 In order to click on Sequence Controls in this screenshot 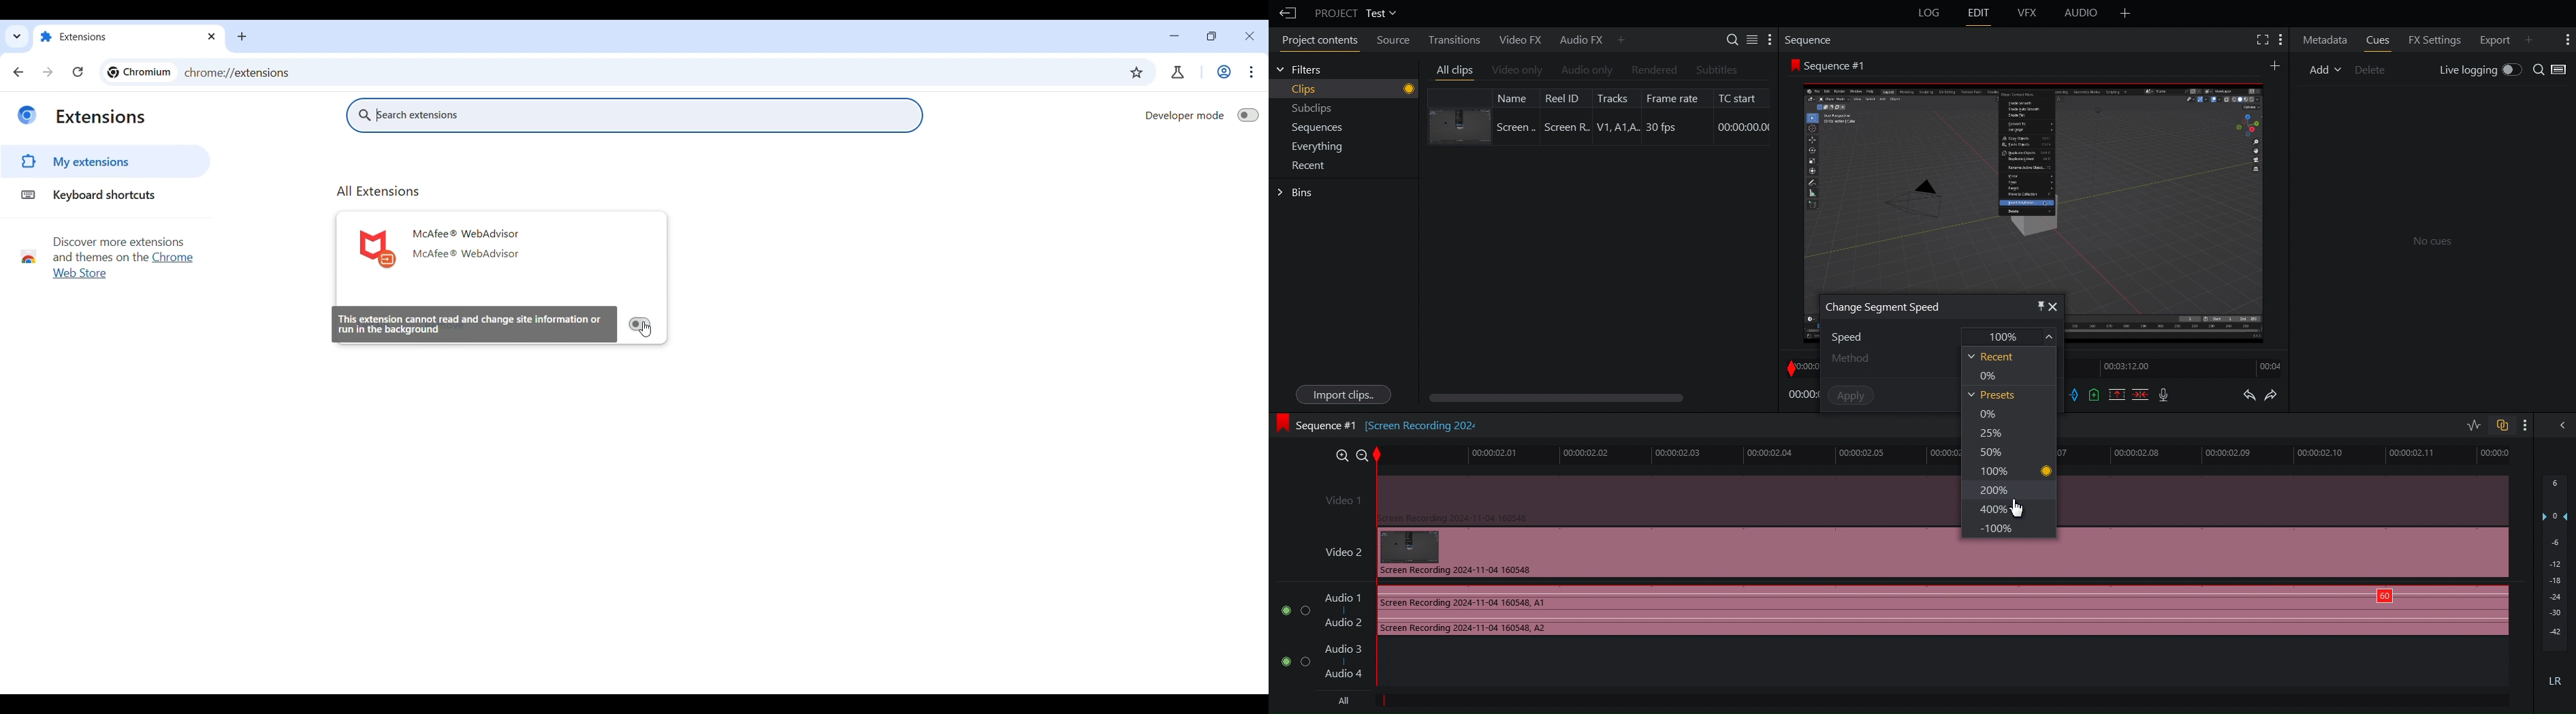, I will do `click(2121, 396)`.